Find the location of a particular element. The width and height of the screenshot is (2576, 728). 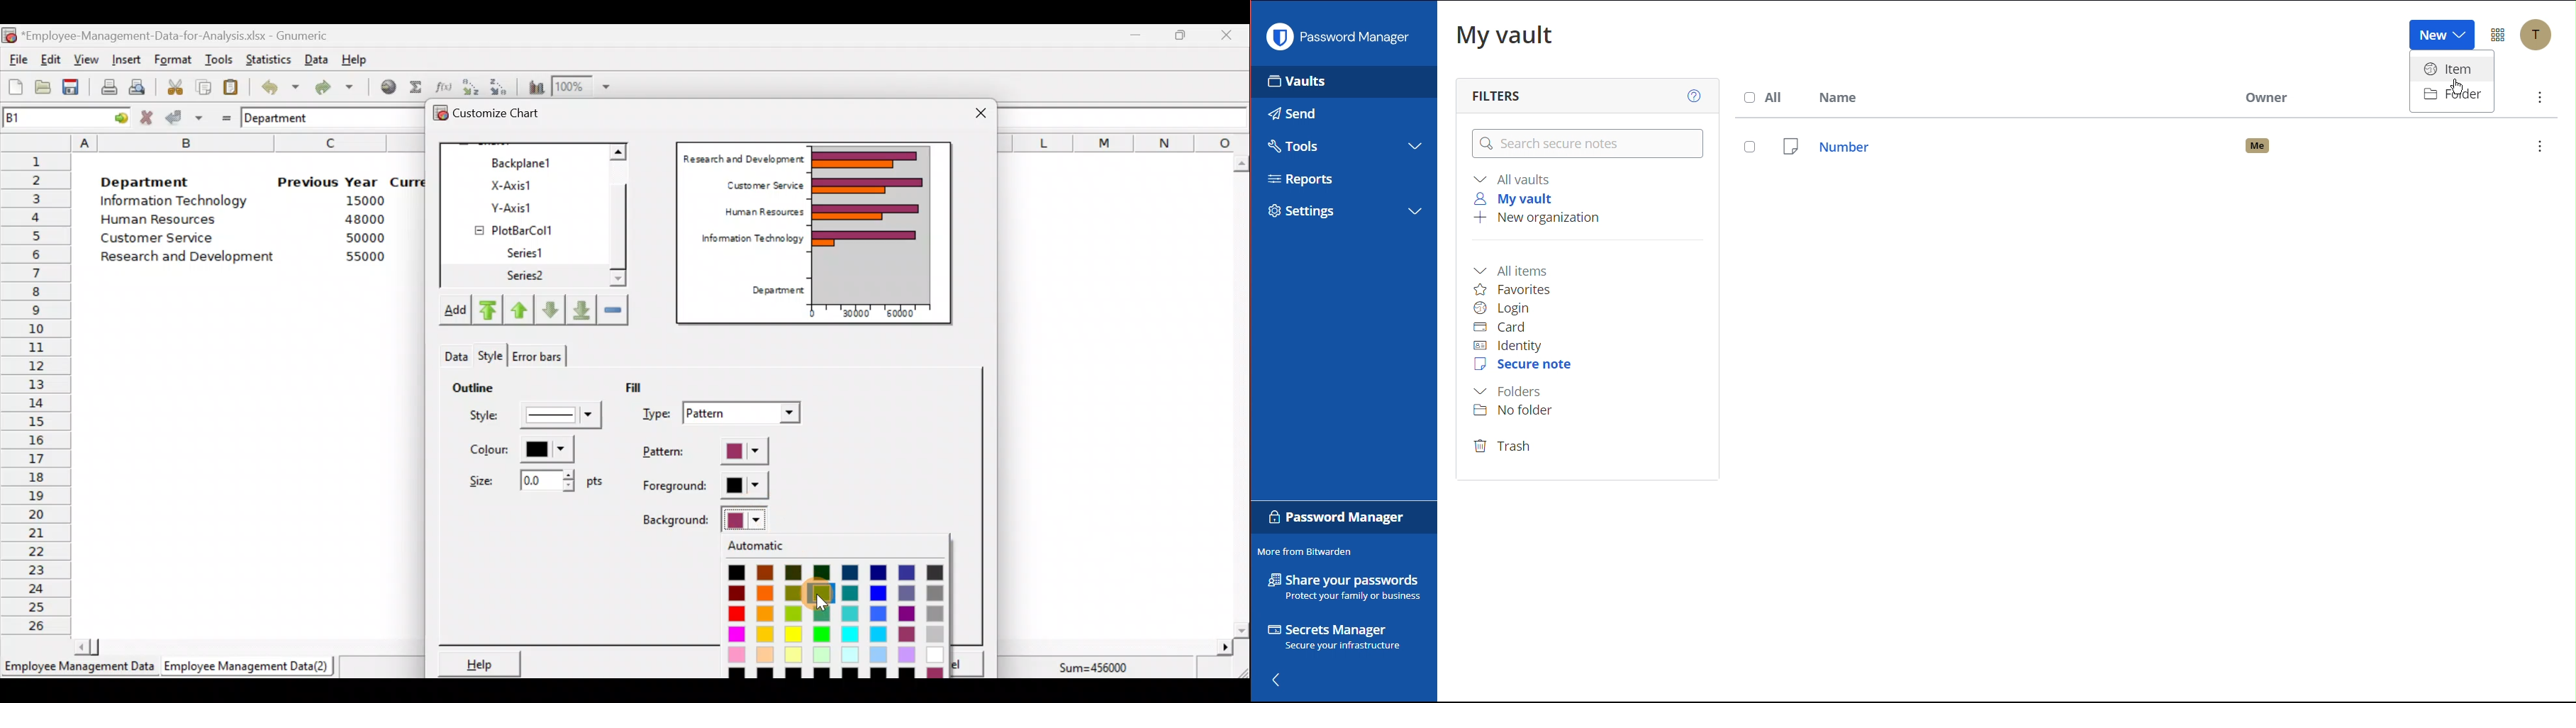

Style is located at coordinates (454, 353).